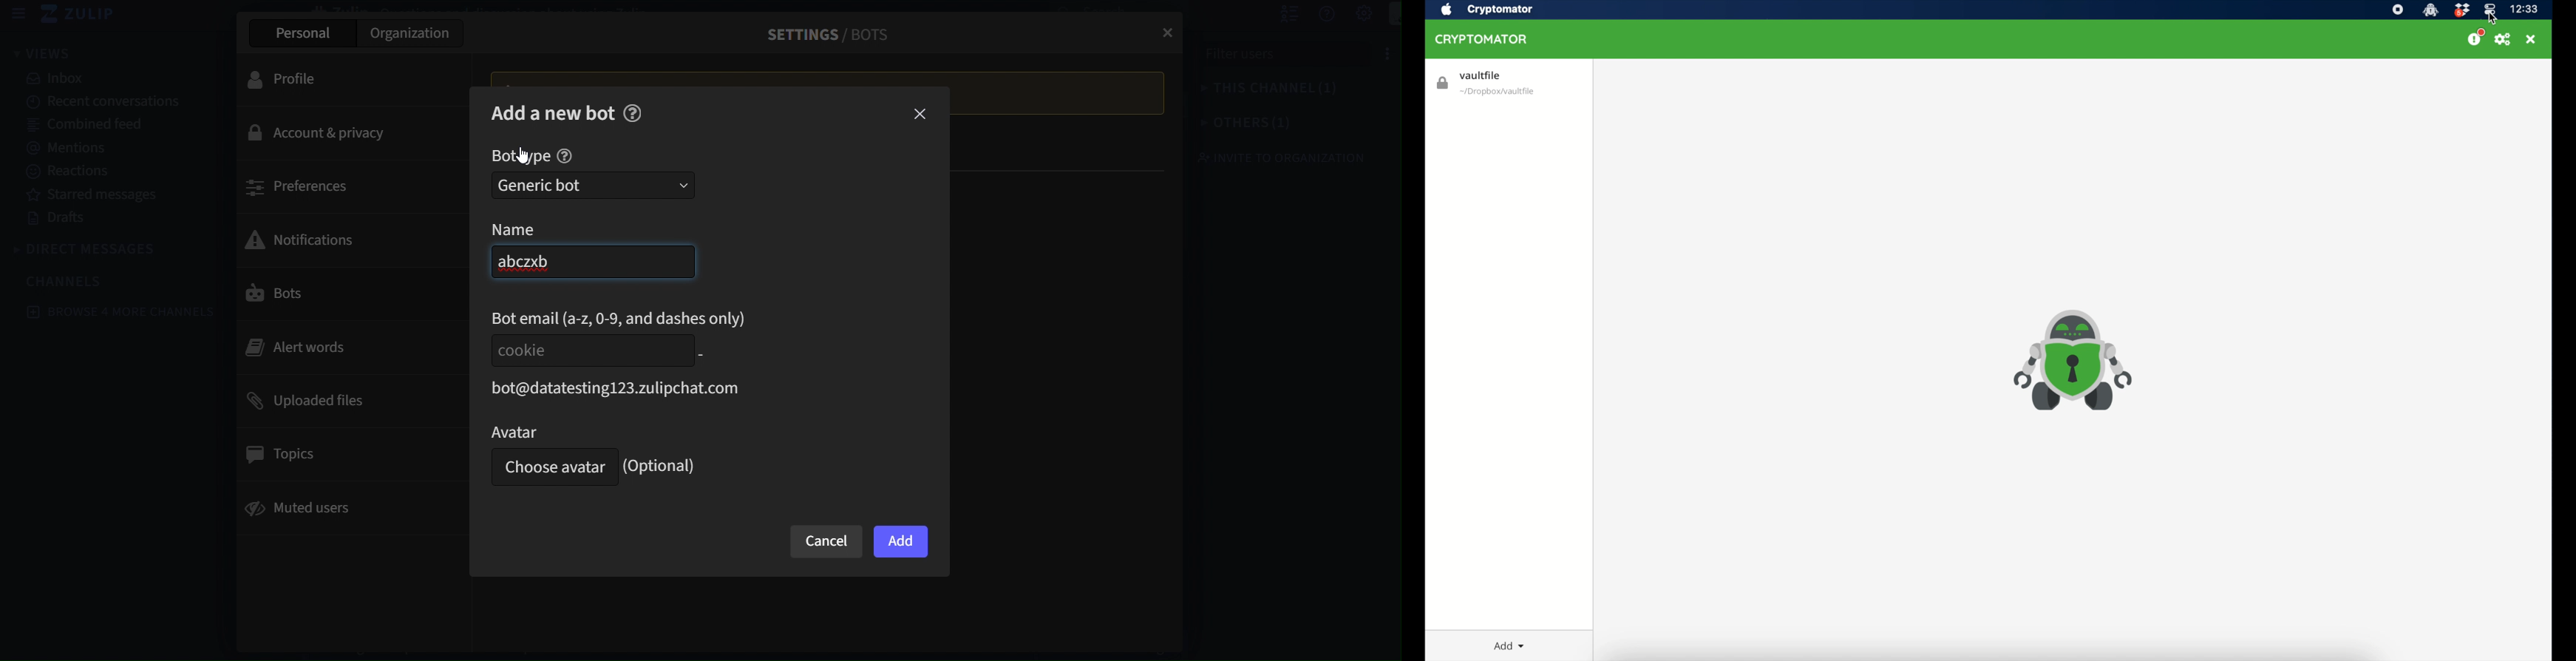 The image size is (2576, 672). What do you see at coordinates (553, 112) in the screenshot?
I see `add a new bot` at bounding box center [553, 112].